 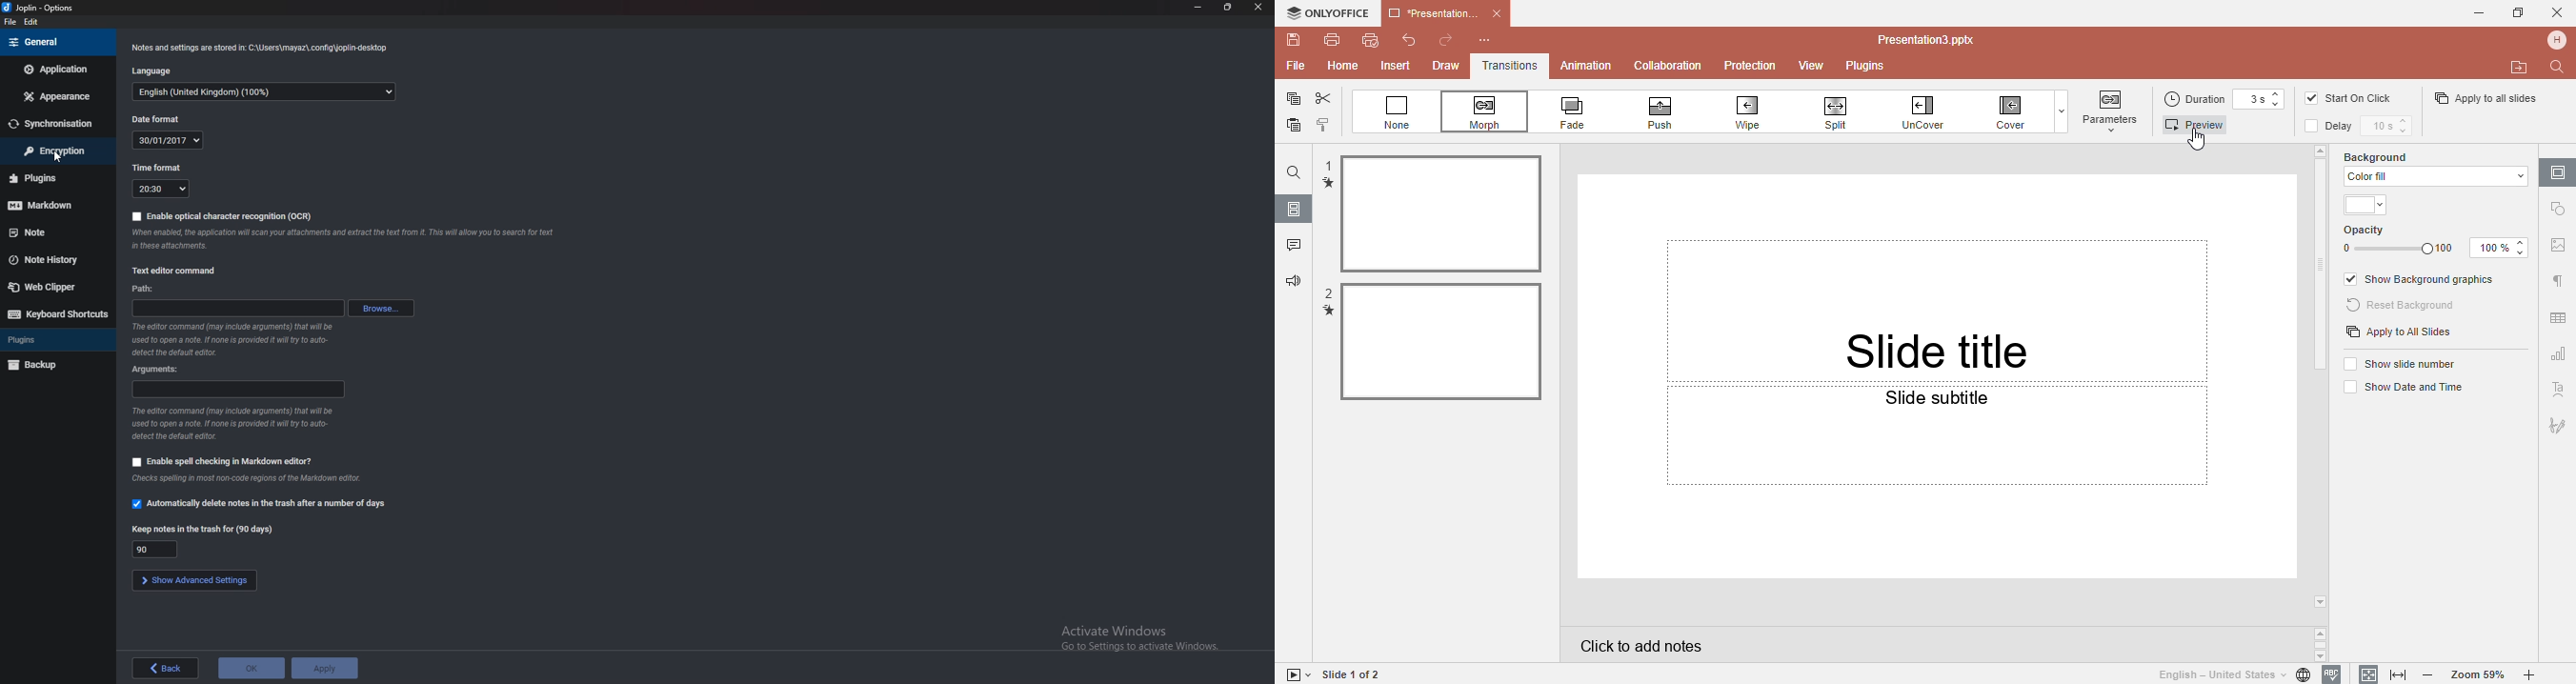 I want to click on arrow down, so click(x=2322, y=602).